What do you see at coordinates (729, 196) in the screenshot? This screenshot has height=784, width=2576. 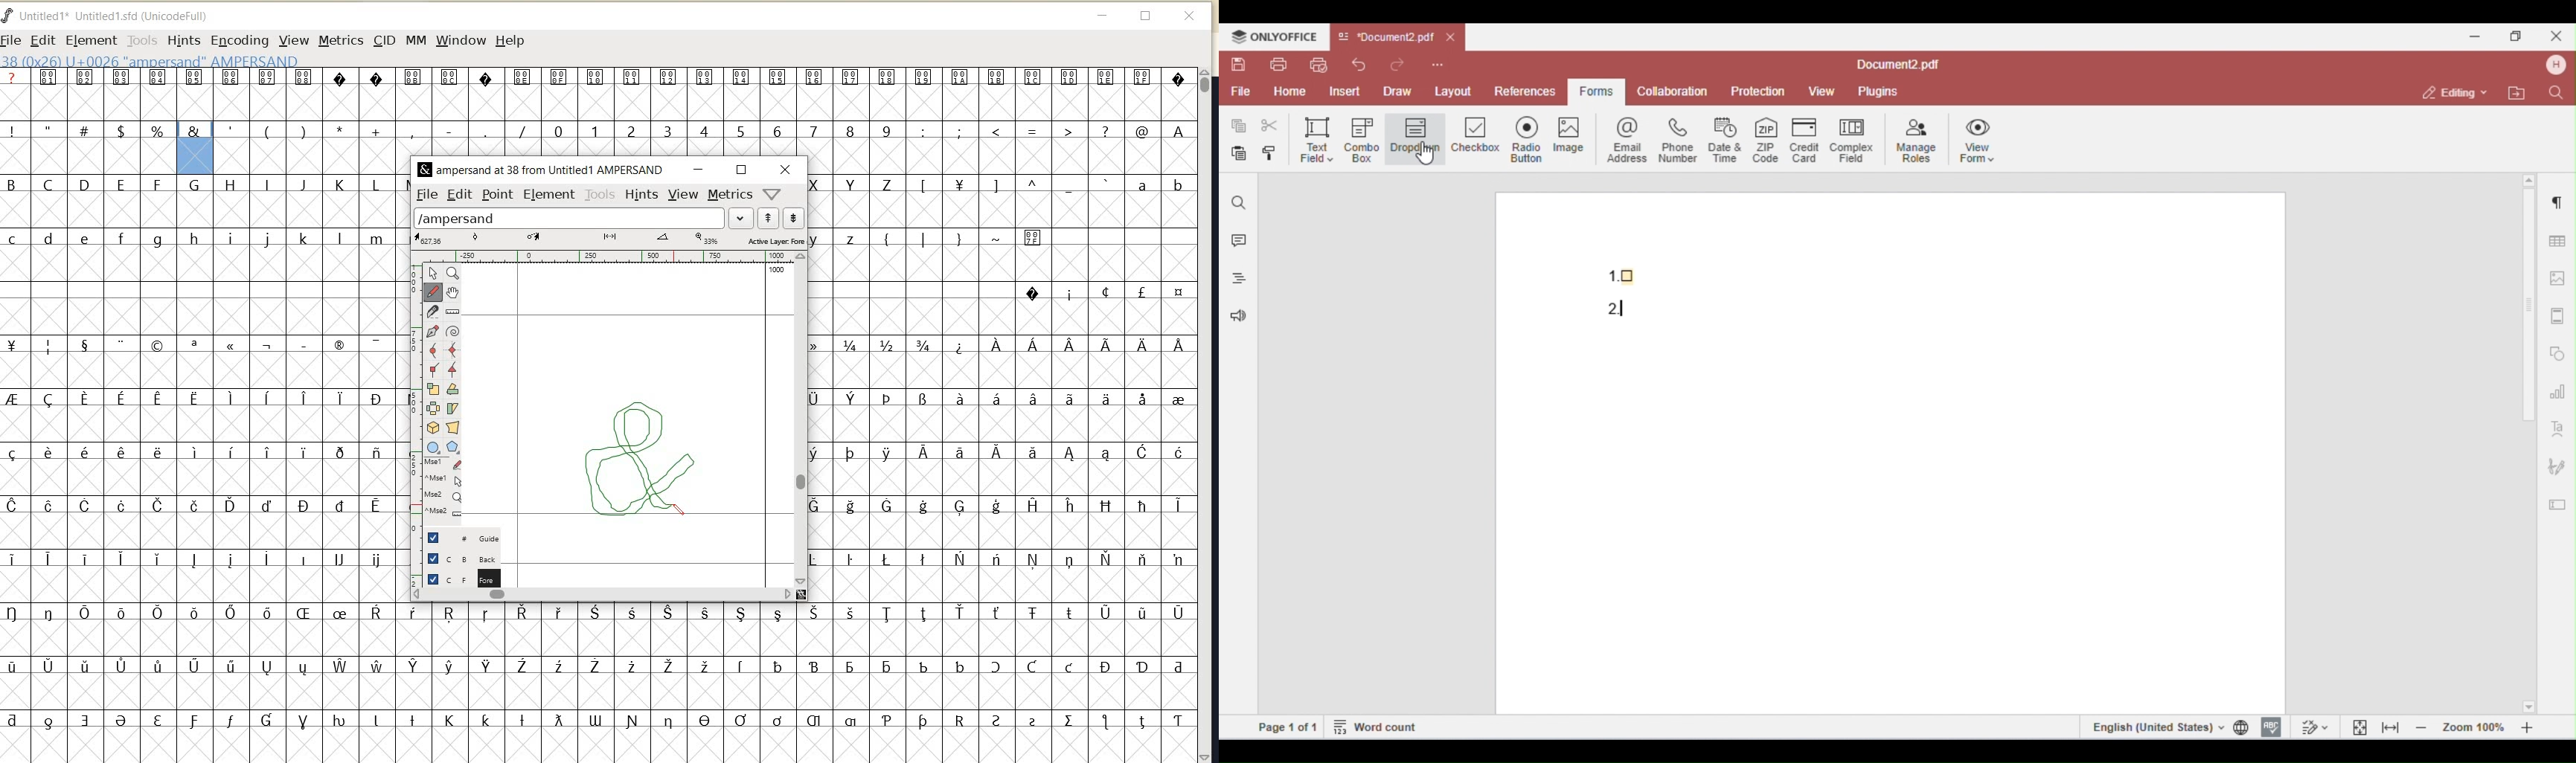 I see `METRICS` at bounding box center [729, 196].